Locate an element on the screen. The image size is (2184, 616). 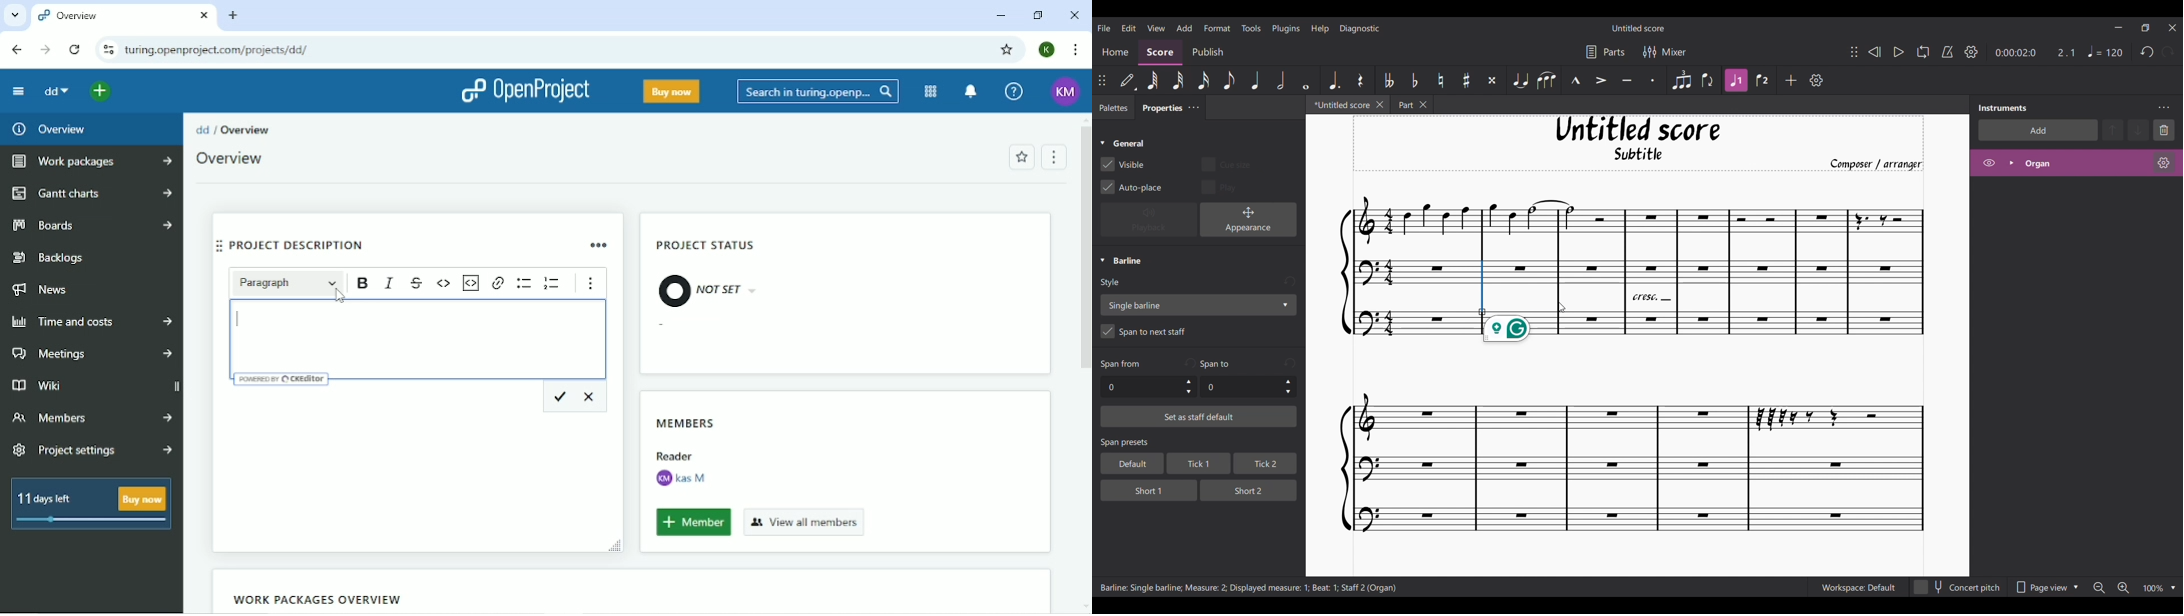
Looping playback is located at coordinates (1923, 52).